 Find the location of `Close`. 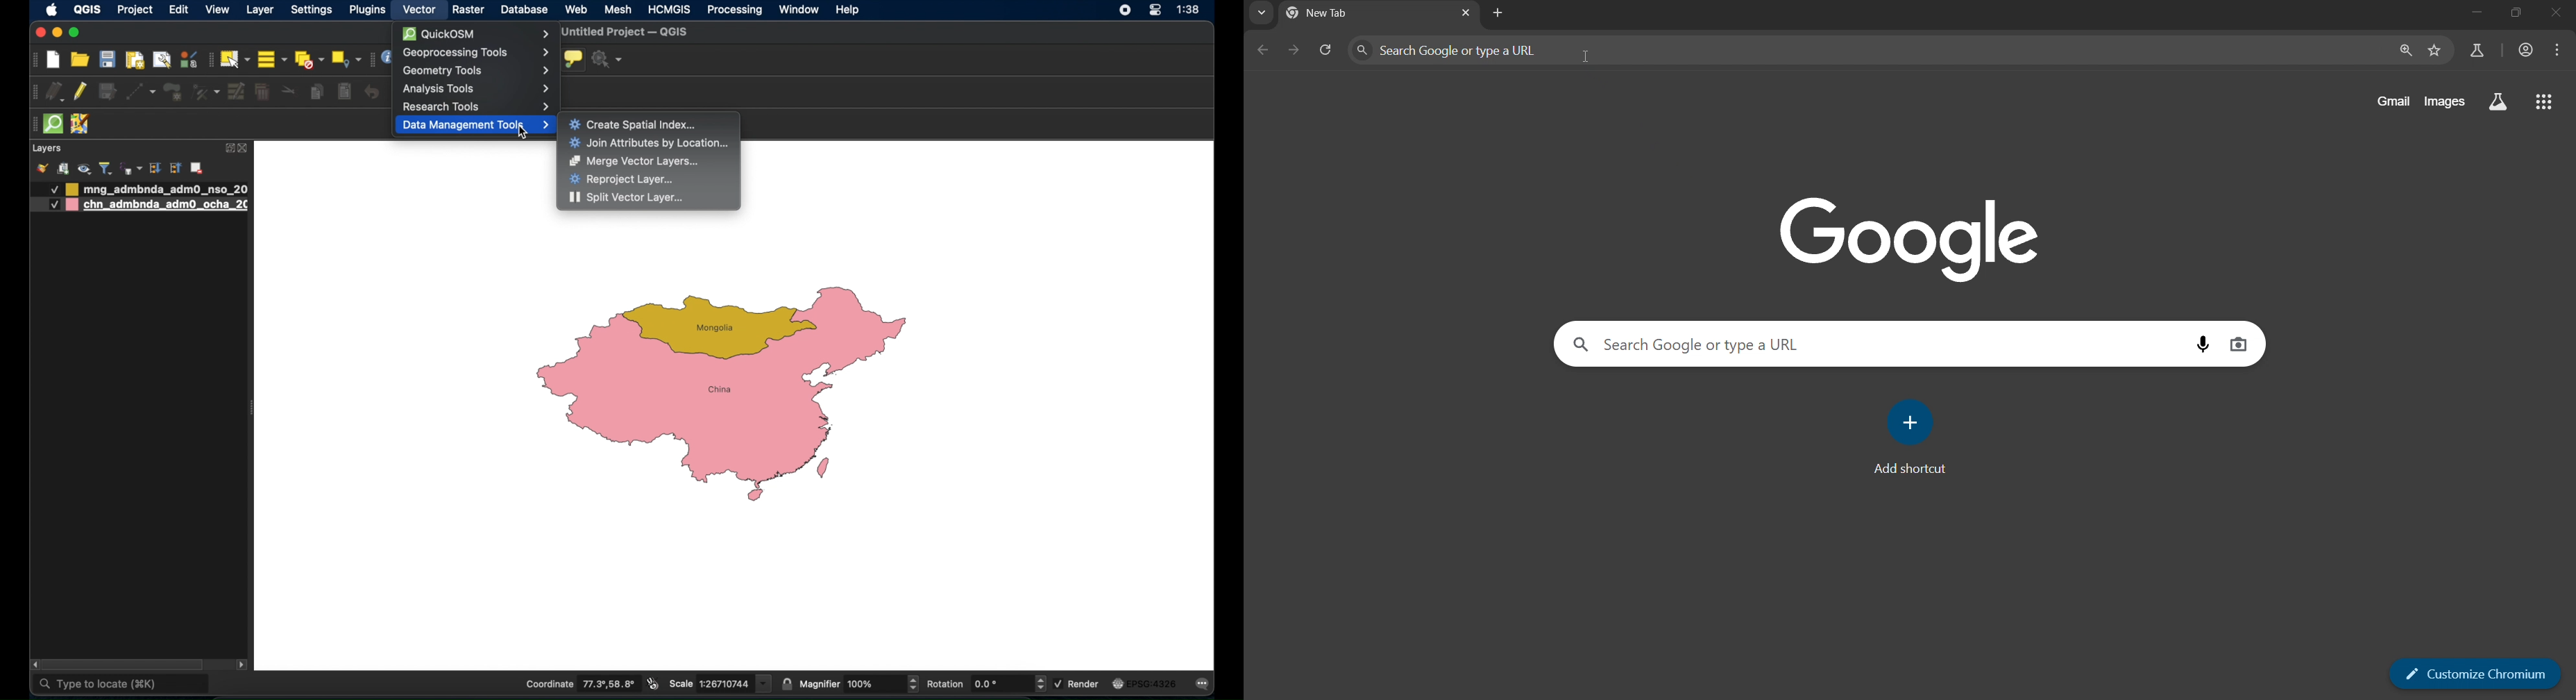

Close is located at coordinates (2558, 15).